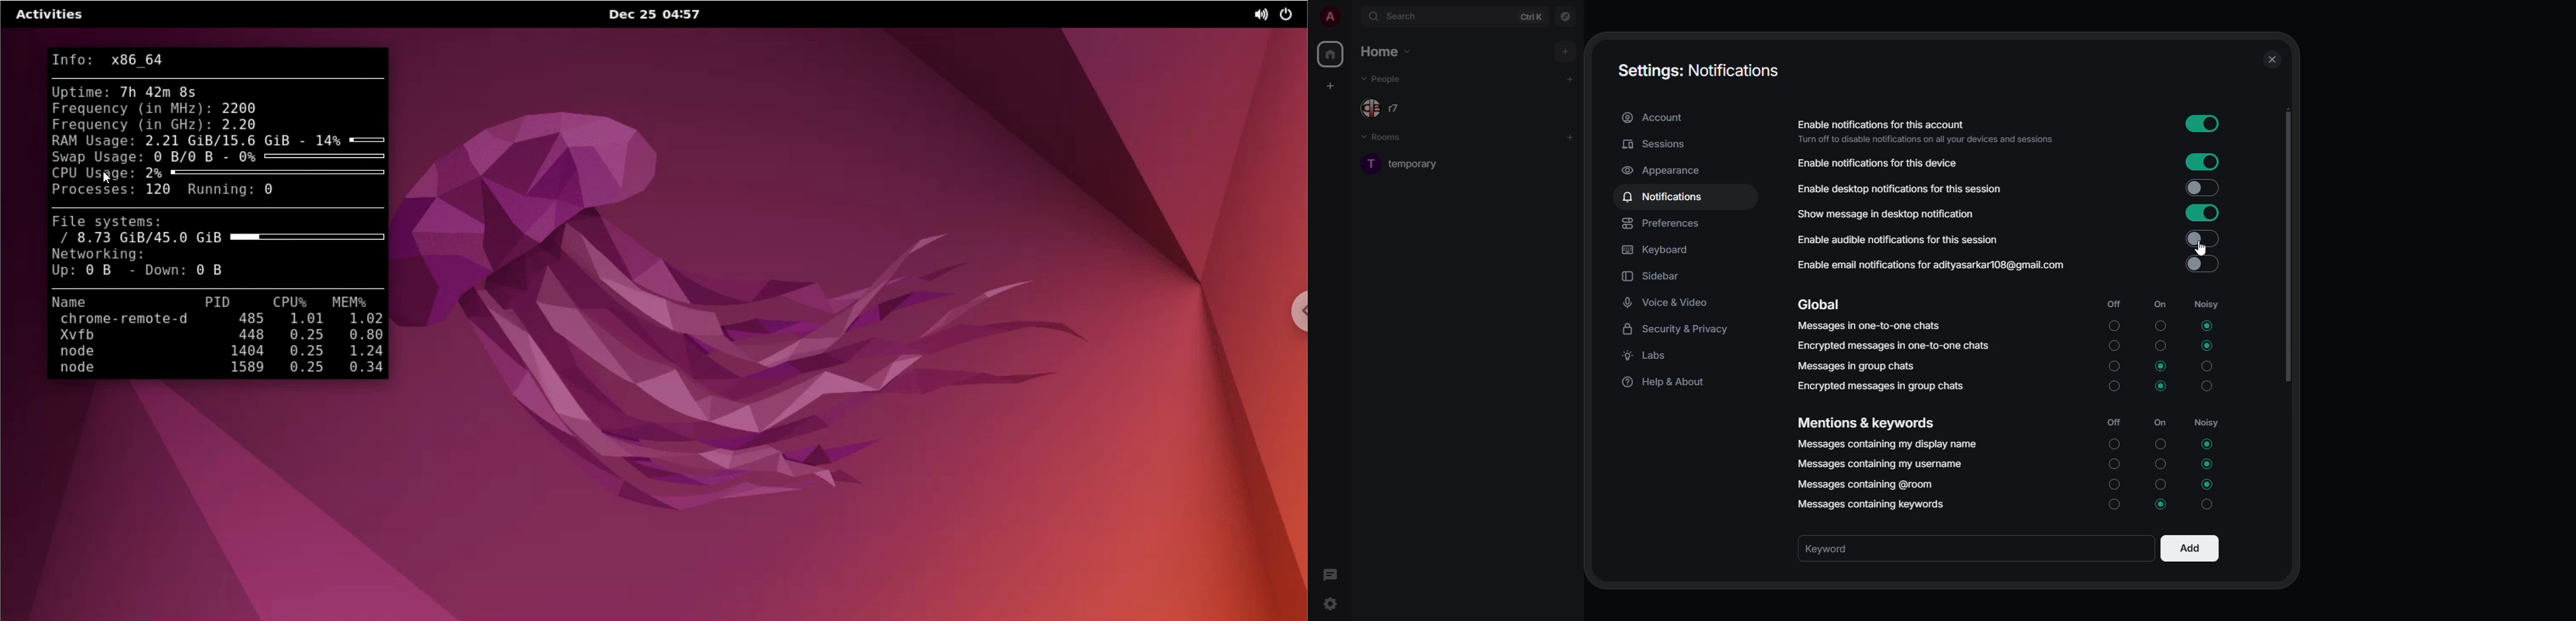 Image resolution: width=2576 pixels, height=644 pixels. I want to click on on, so click(2158, 305).